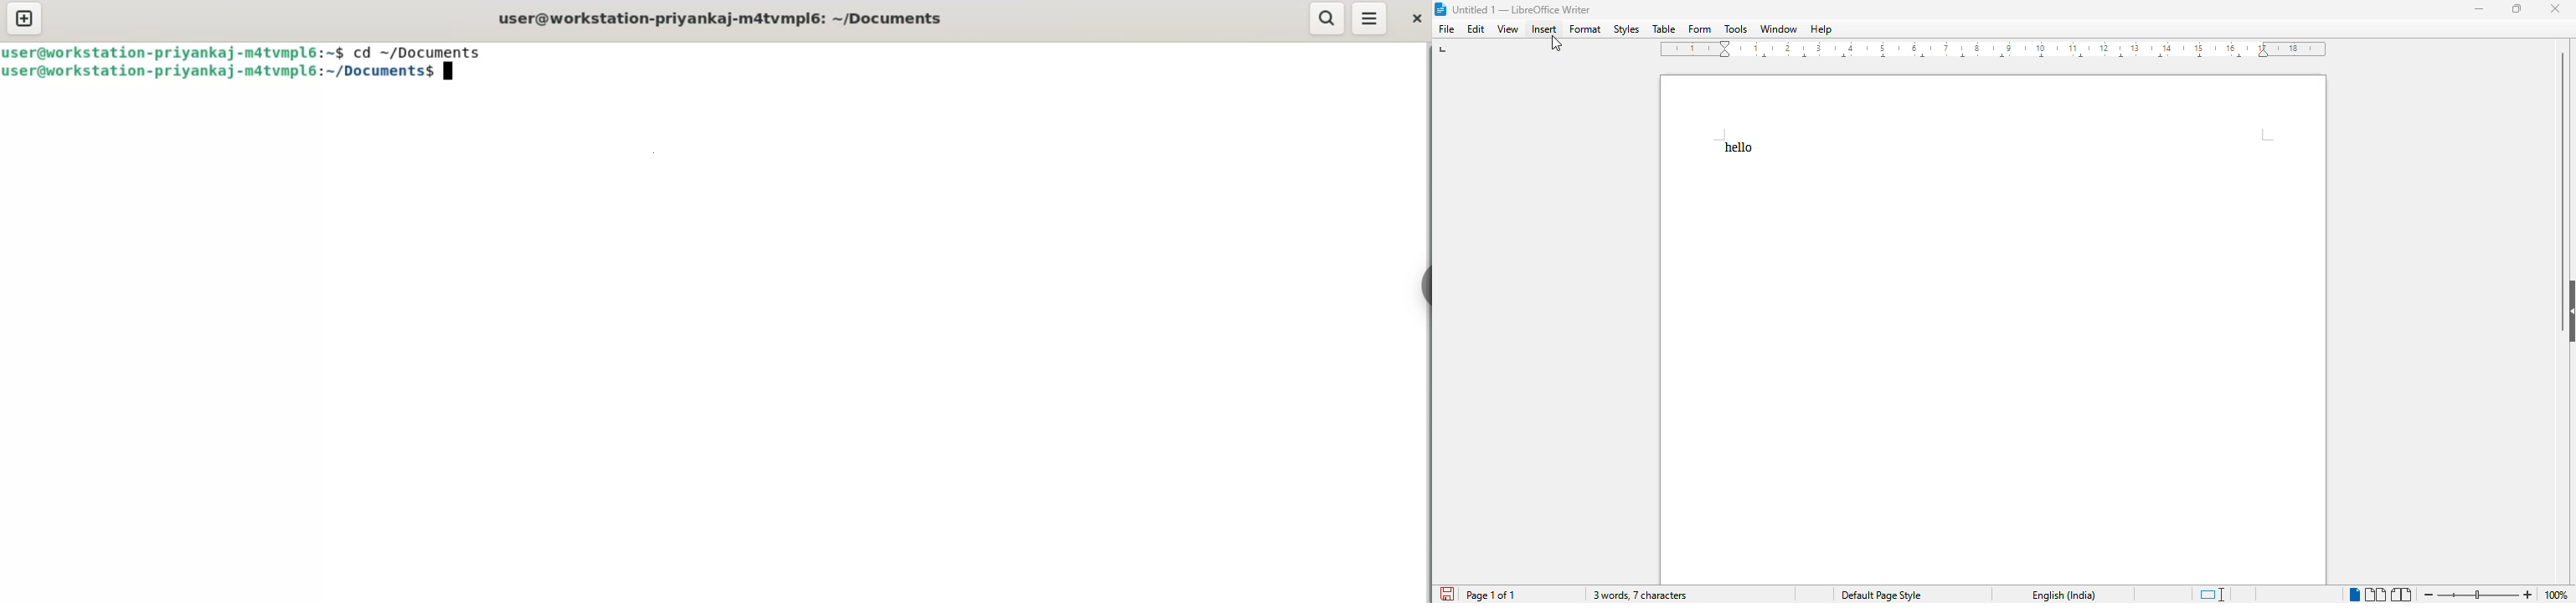 The width and height of the screenshot is (2576, 616). What do you see at coordinates (1700, 28) in the screenshot?
I see `form` at bounding box center [1700, 28].